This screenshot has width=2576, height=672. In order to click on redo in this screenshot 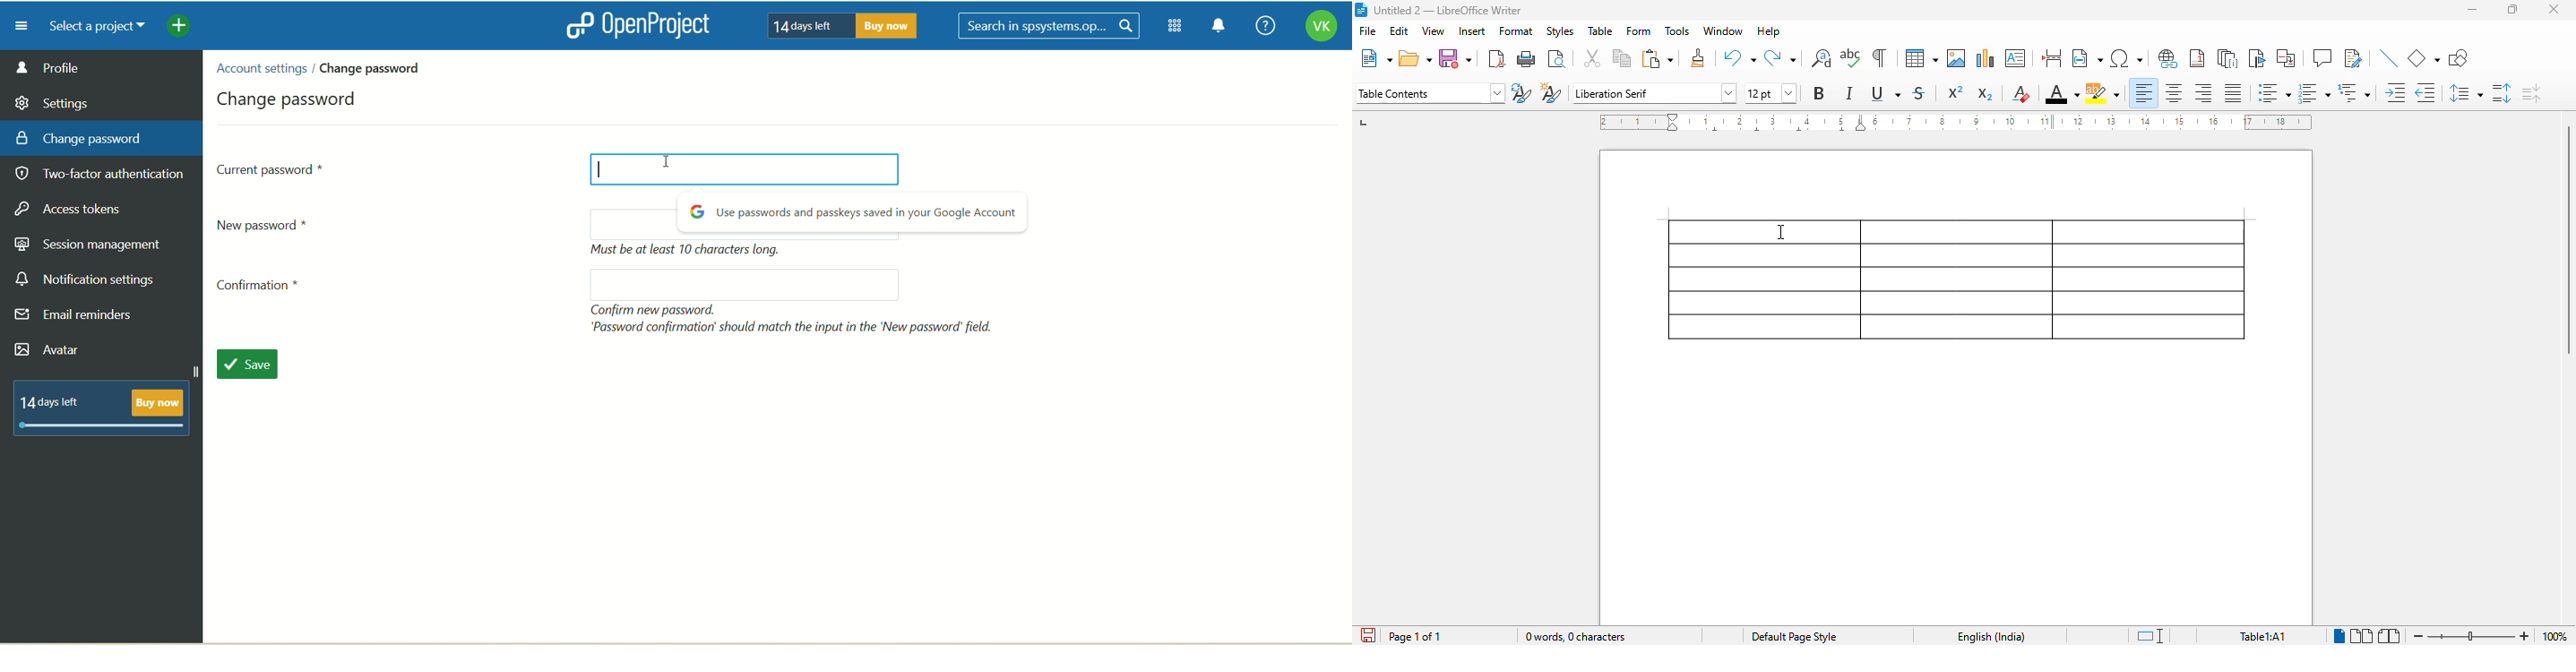, I will do `click(1779, 57)`.